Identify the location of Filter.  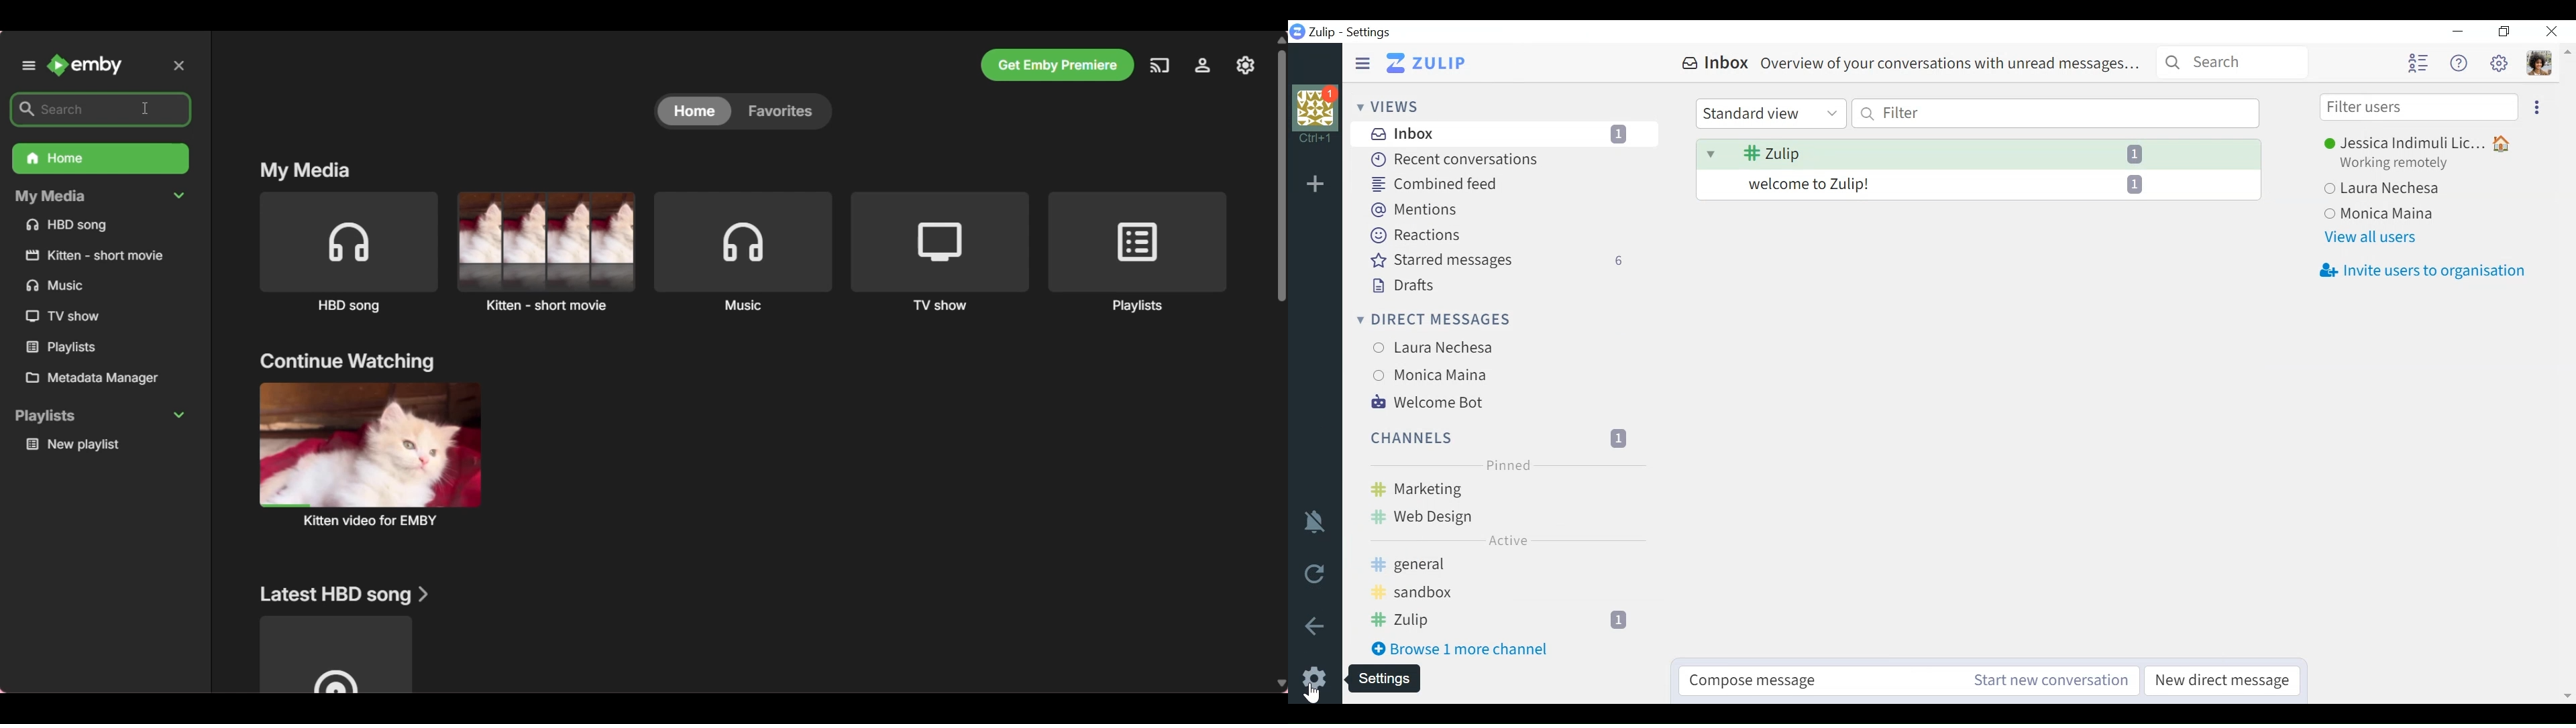
(2056, 112).